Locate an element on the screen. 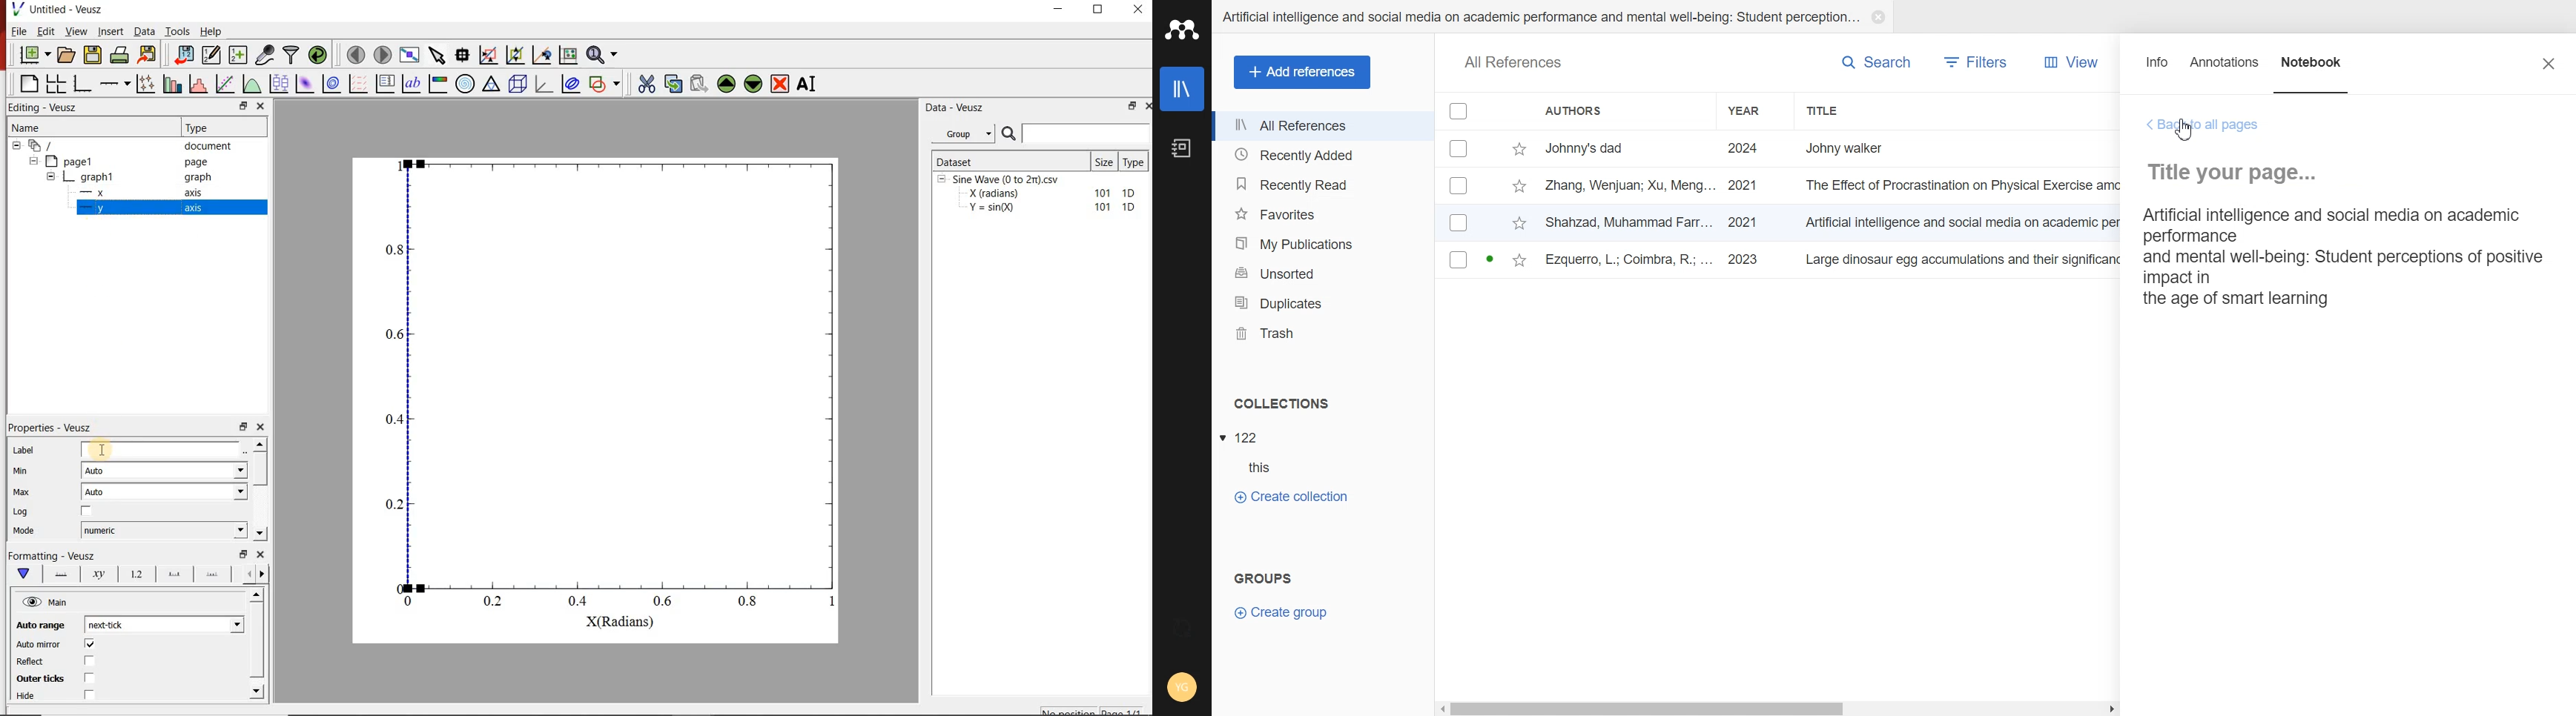  read data points is located at coordinates (462, 53).